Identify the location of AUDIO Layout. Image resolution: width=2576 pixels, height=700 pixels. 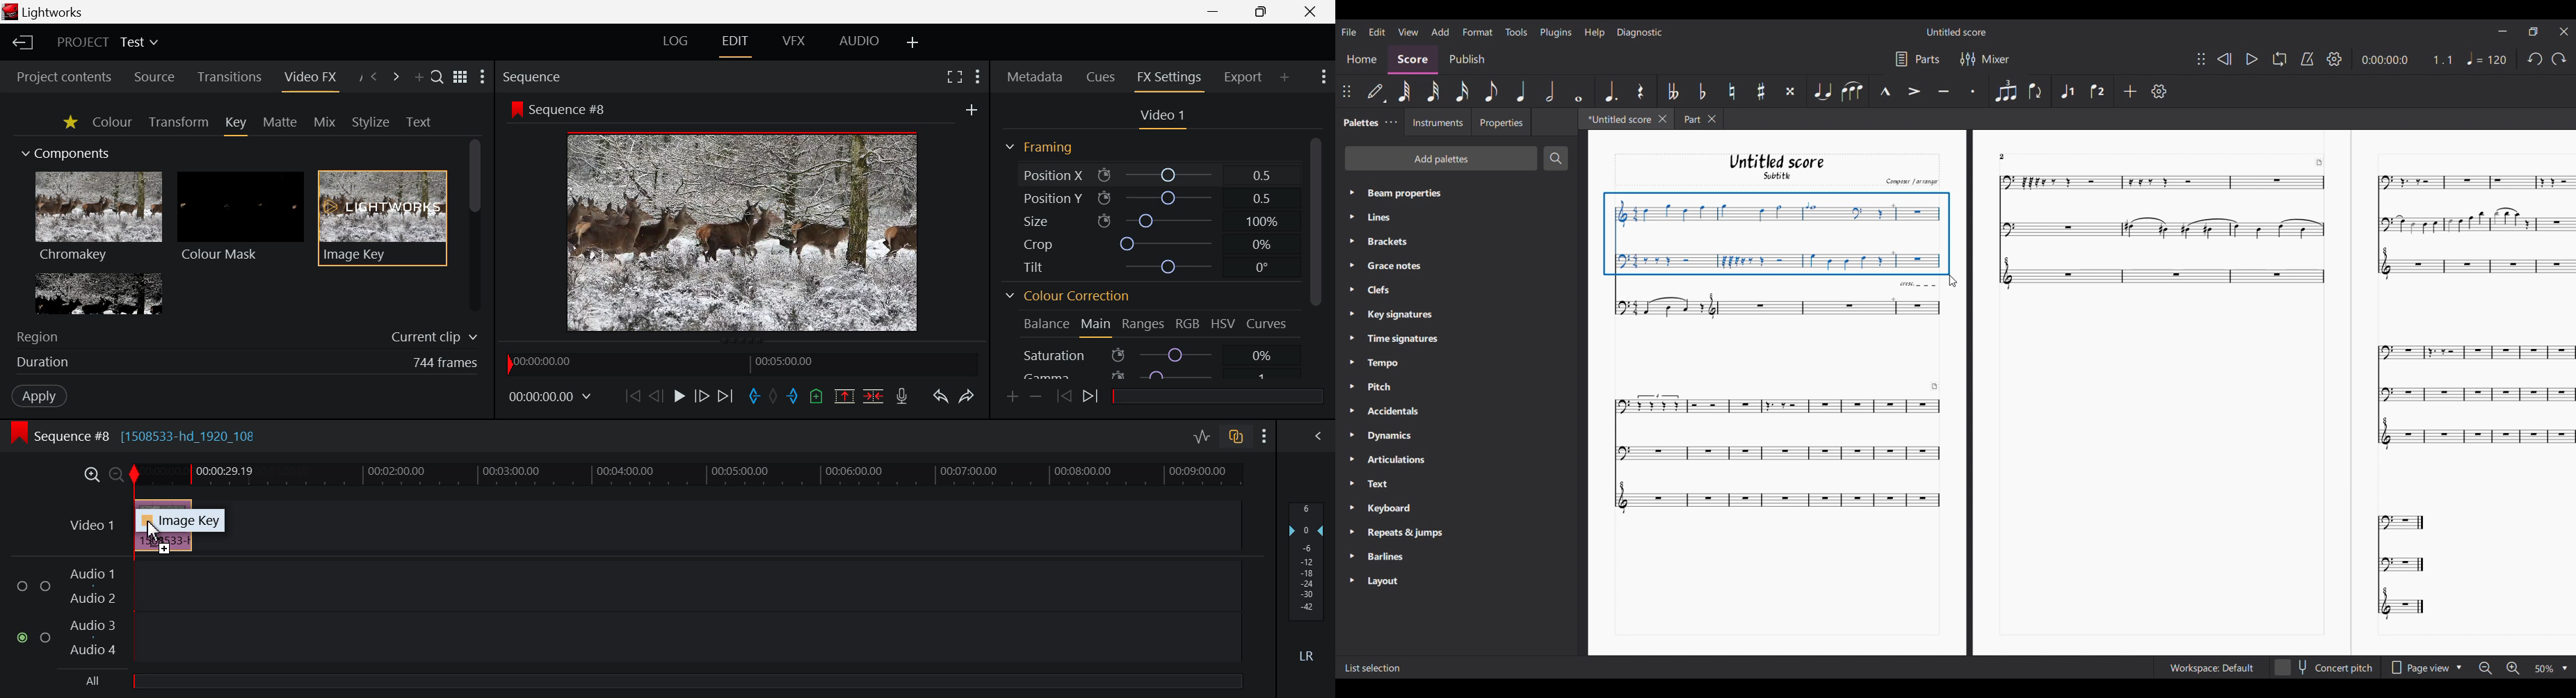
(860, 40).